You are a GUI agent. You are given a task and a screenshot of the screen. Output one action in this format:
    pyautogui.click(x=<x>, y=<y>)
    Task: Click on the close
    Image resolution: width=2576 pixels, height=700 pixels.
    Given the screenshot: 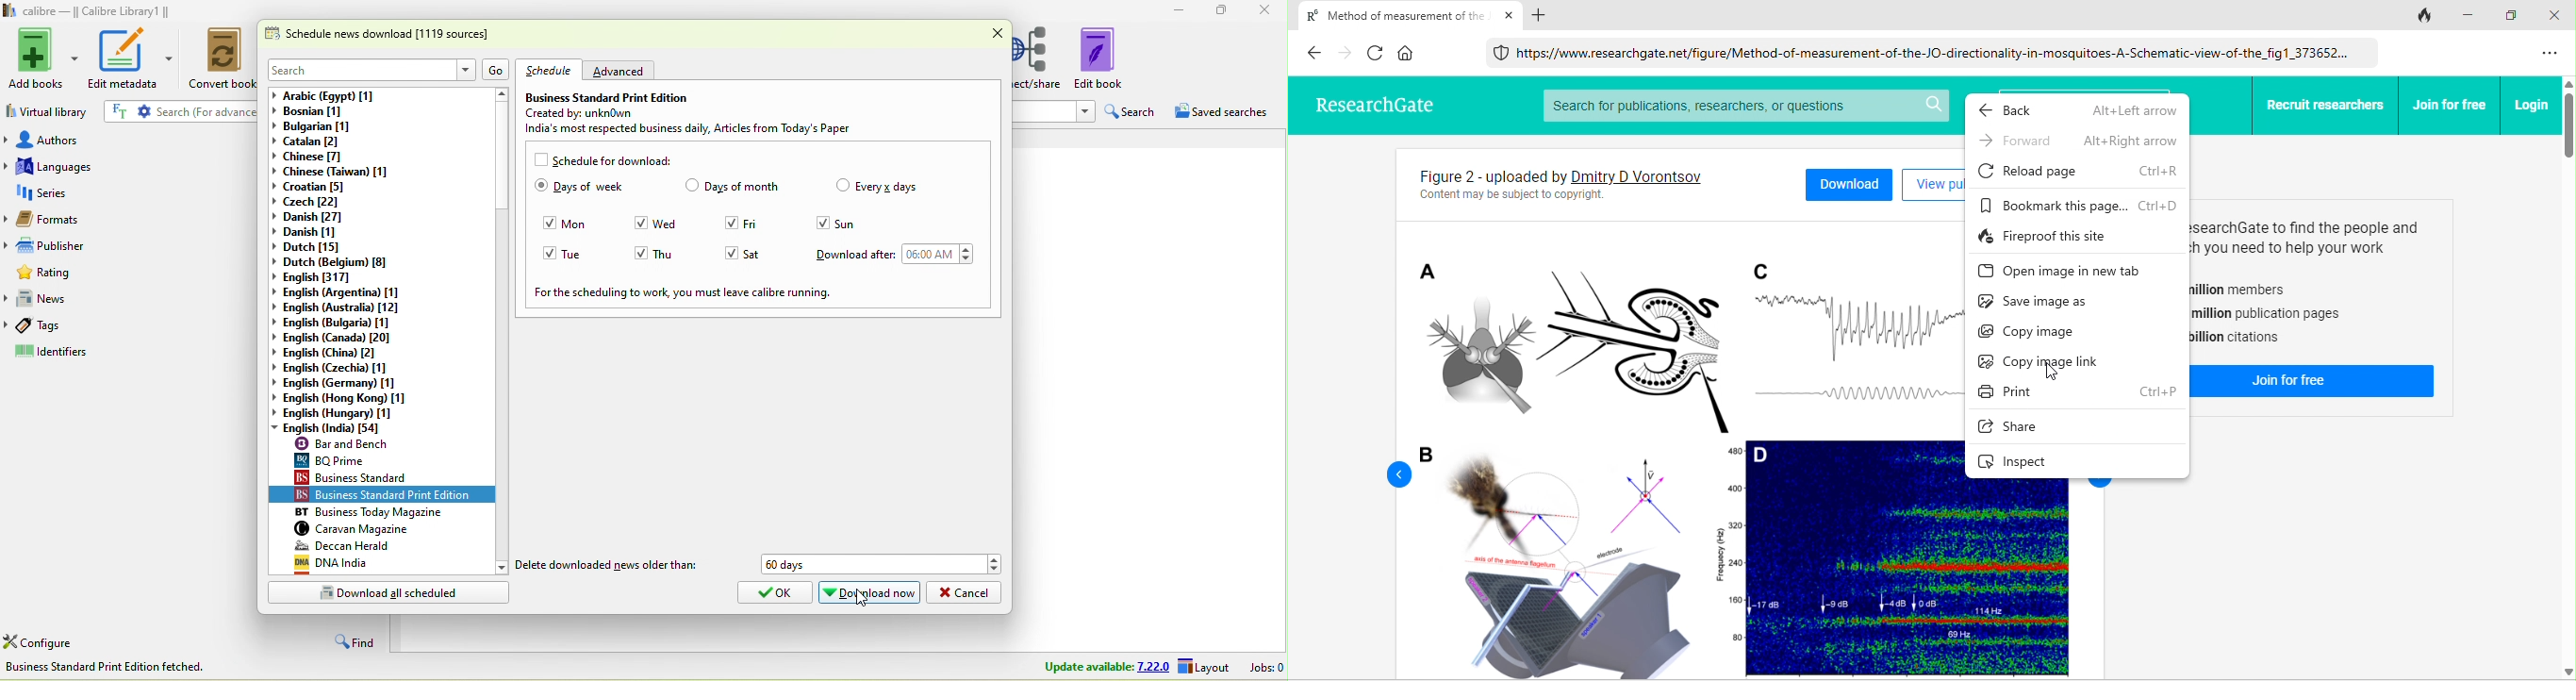 What is the action you would take?
    pyautogui.click(x=1264, y=11)
    